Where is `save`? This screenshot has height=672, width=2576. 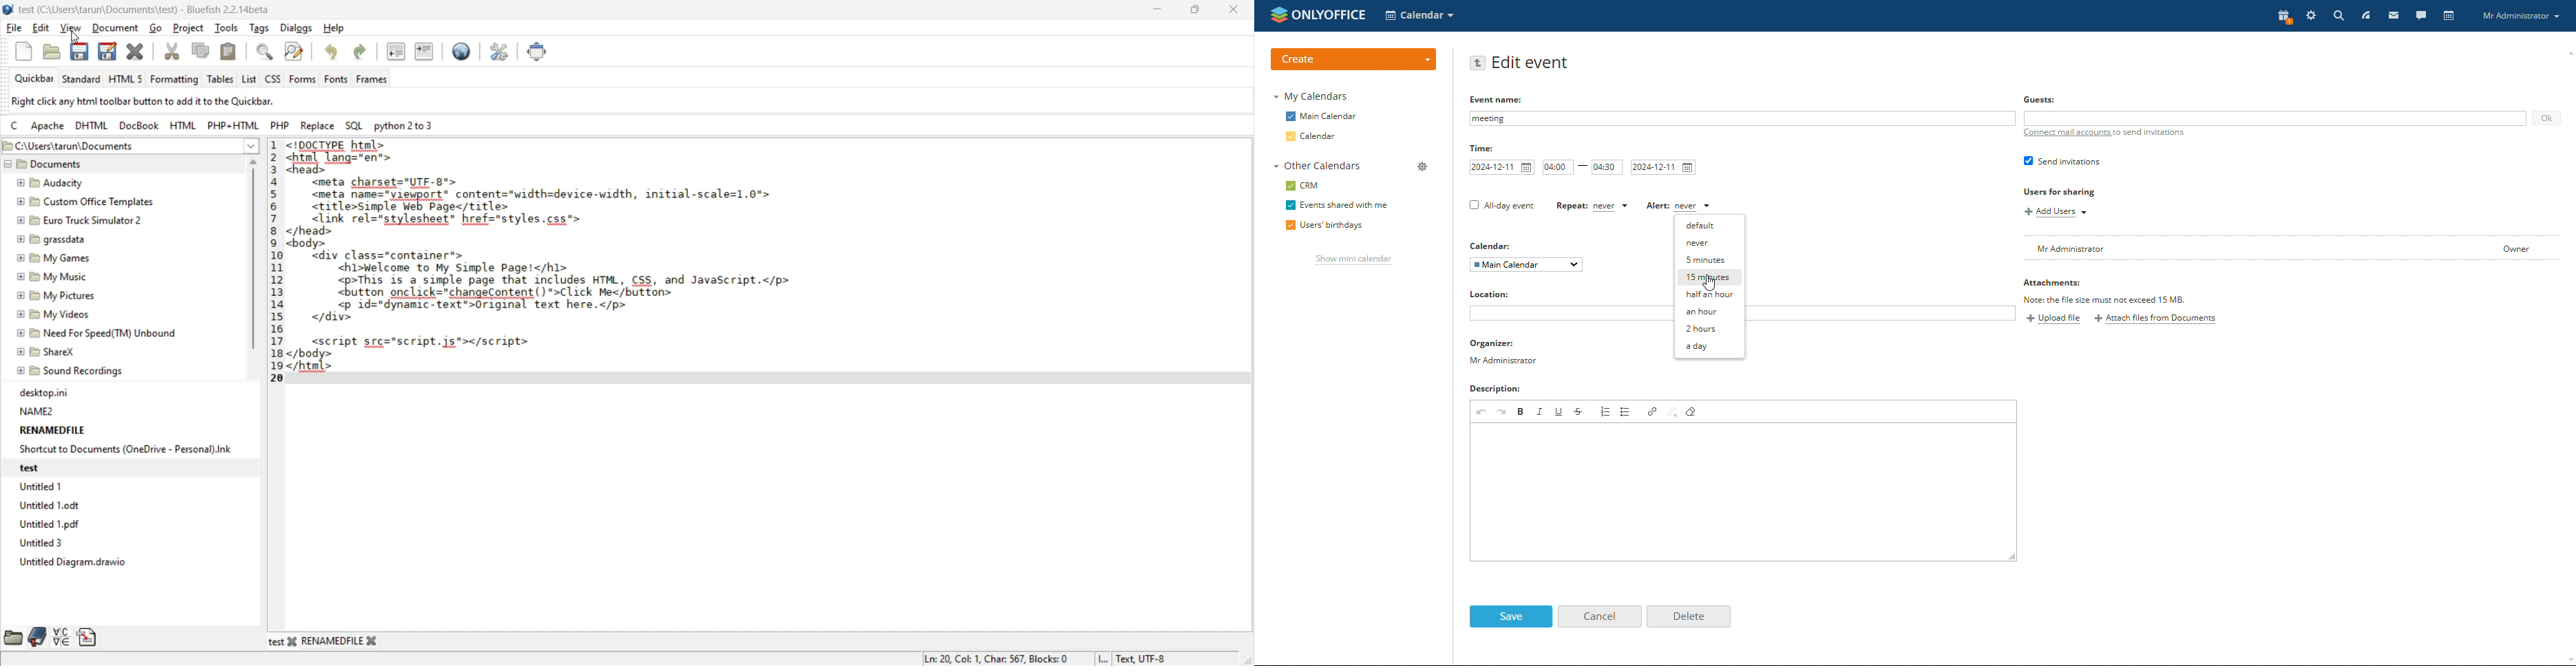 save is located at coordinates (82, 54).